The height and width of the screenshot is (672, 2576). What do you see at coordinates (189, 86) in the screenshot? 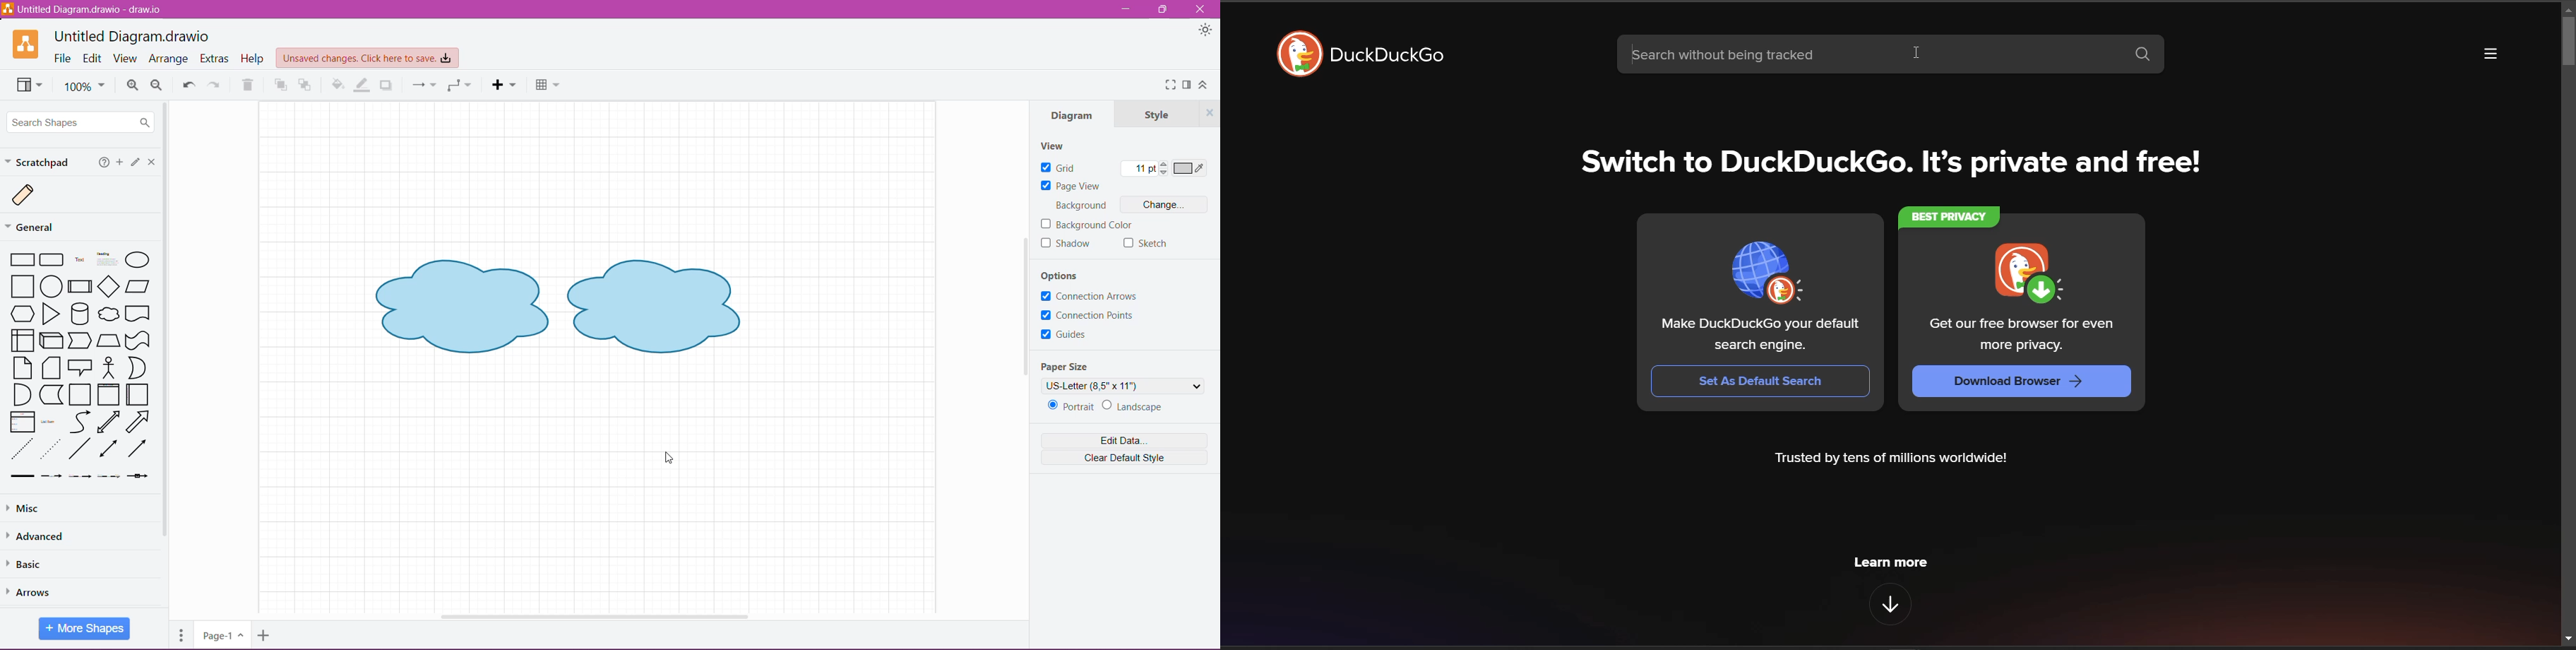
I see `Undo` at bounding box center [189, 86].